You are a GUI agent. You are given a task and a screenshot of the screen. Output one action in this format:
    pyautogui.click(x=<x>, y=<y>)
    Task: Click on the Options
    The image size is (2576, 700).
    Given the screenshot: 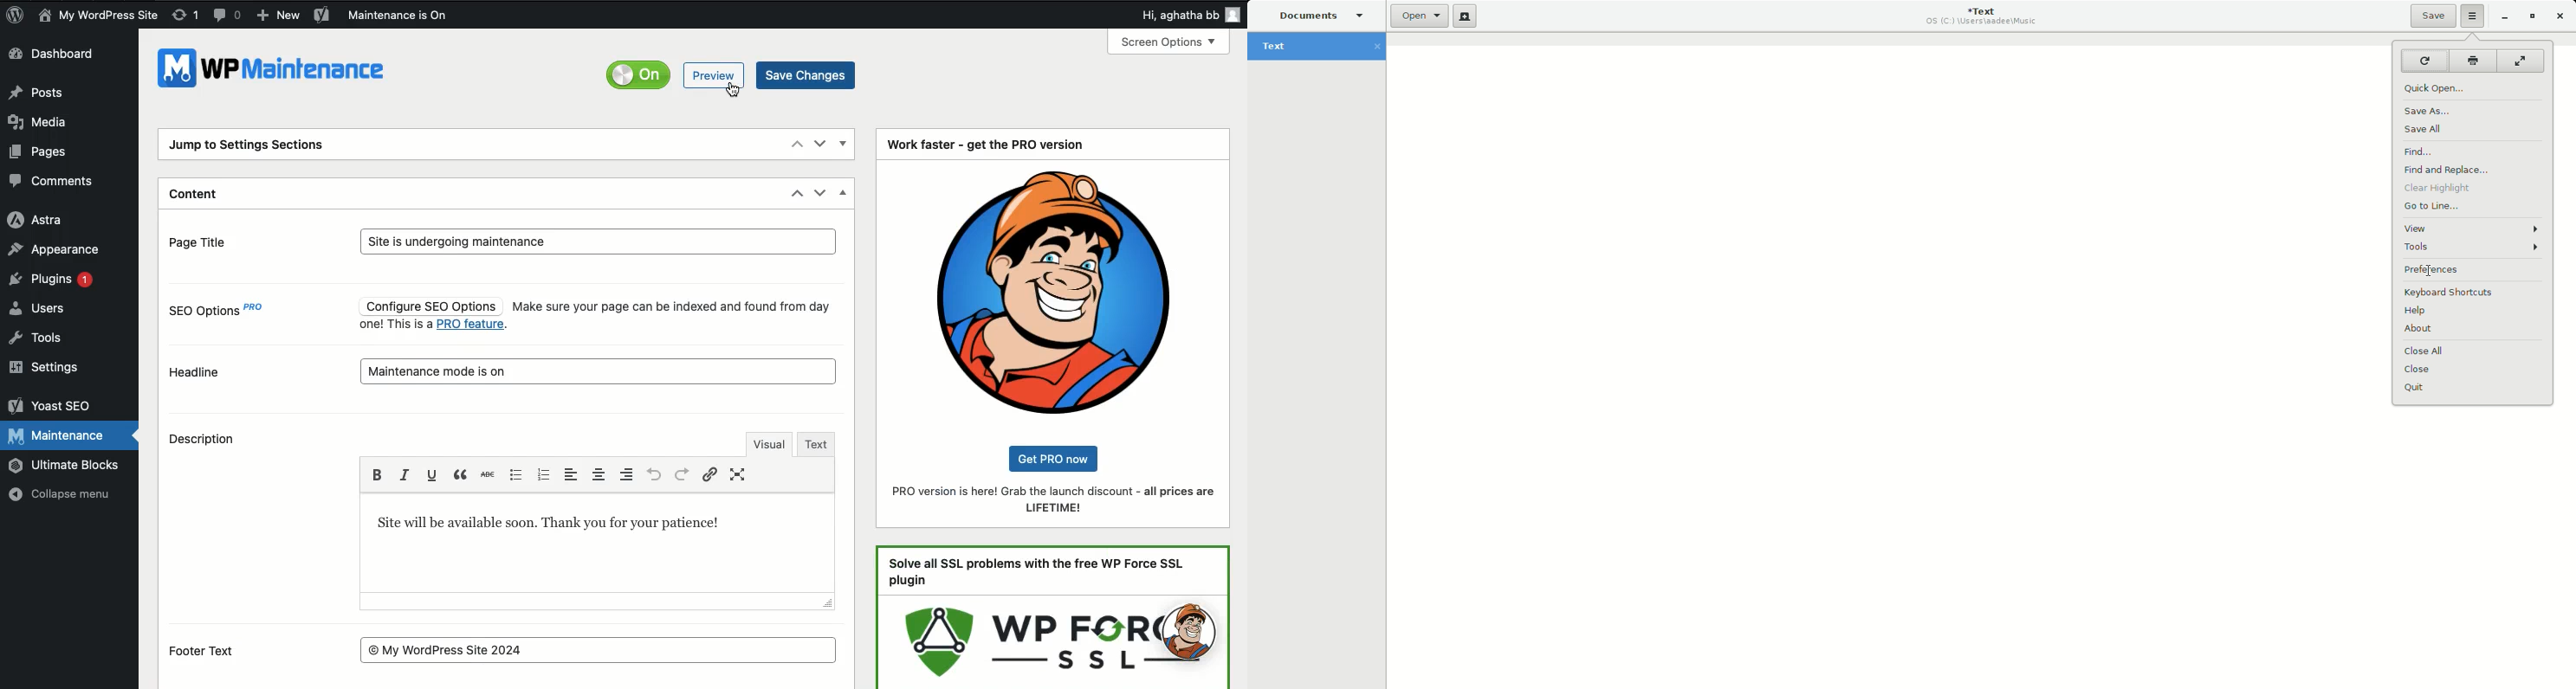 What is the action you would take?
    pyautogui.click(x=2473, y=16)
    